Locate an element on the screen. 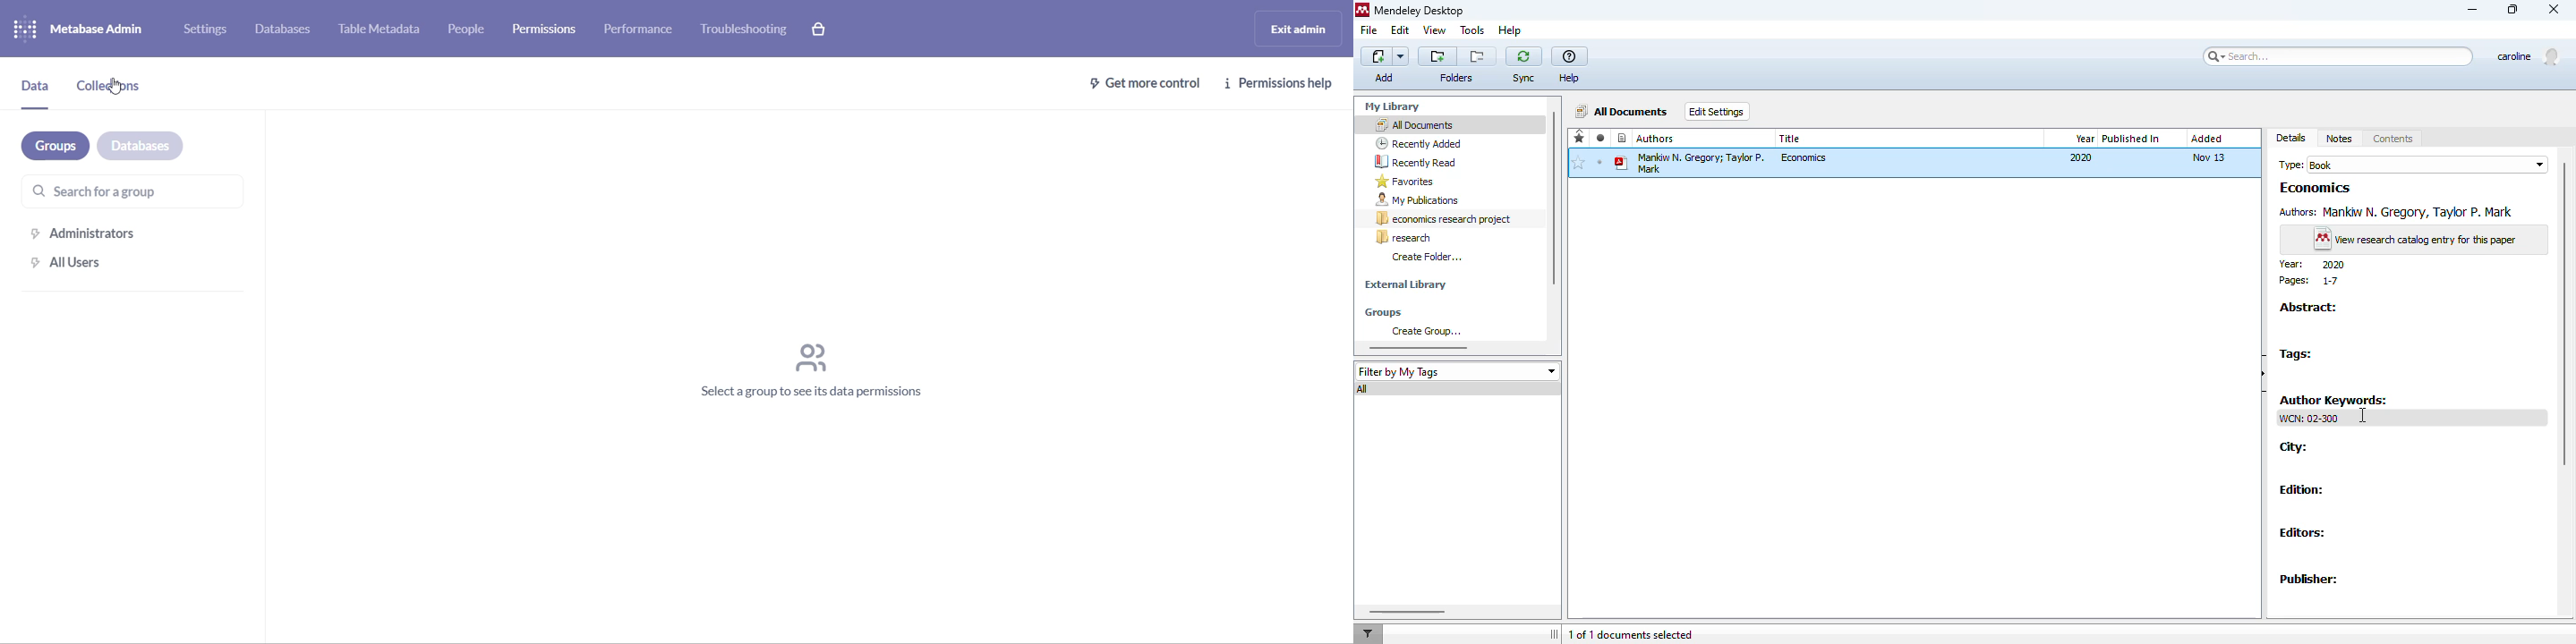 The height and width of the screenshot is (644, 2576). close is located at coordinates (2555, 10).